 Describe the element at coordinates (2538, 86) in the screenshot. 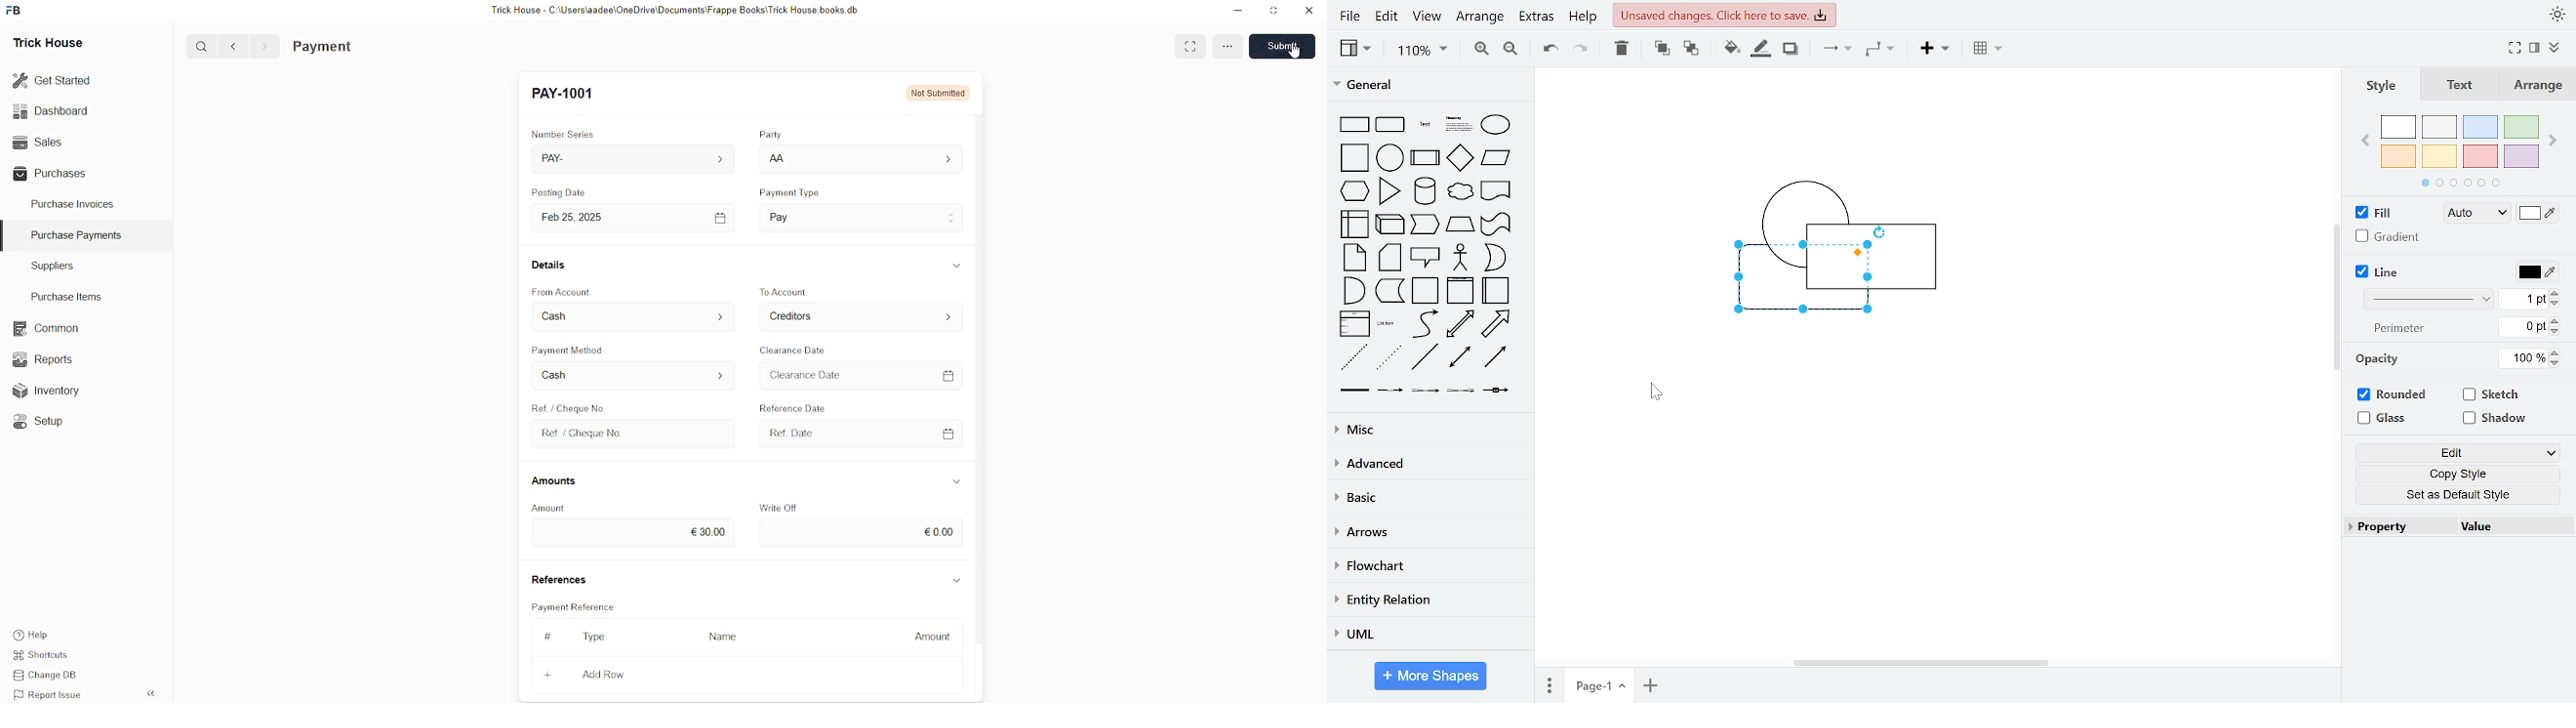

I see `arrange` at that location.